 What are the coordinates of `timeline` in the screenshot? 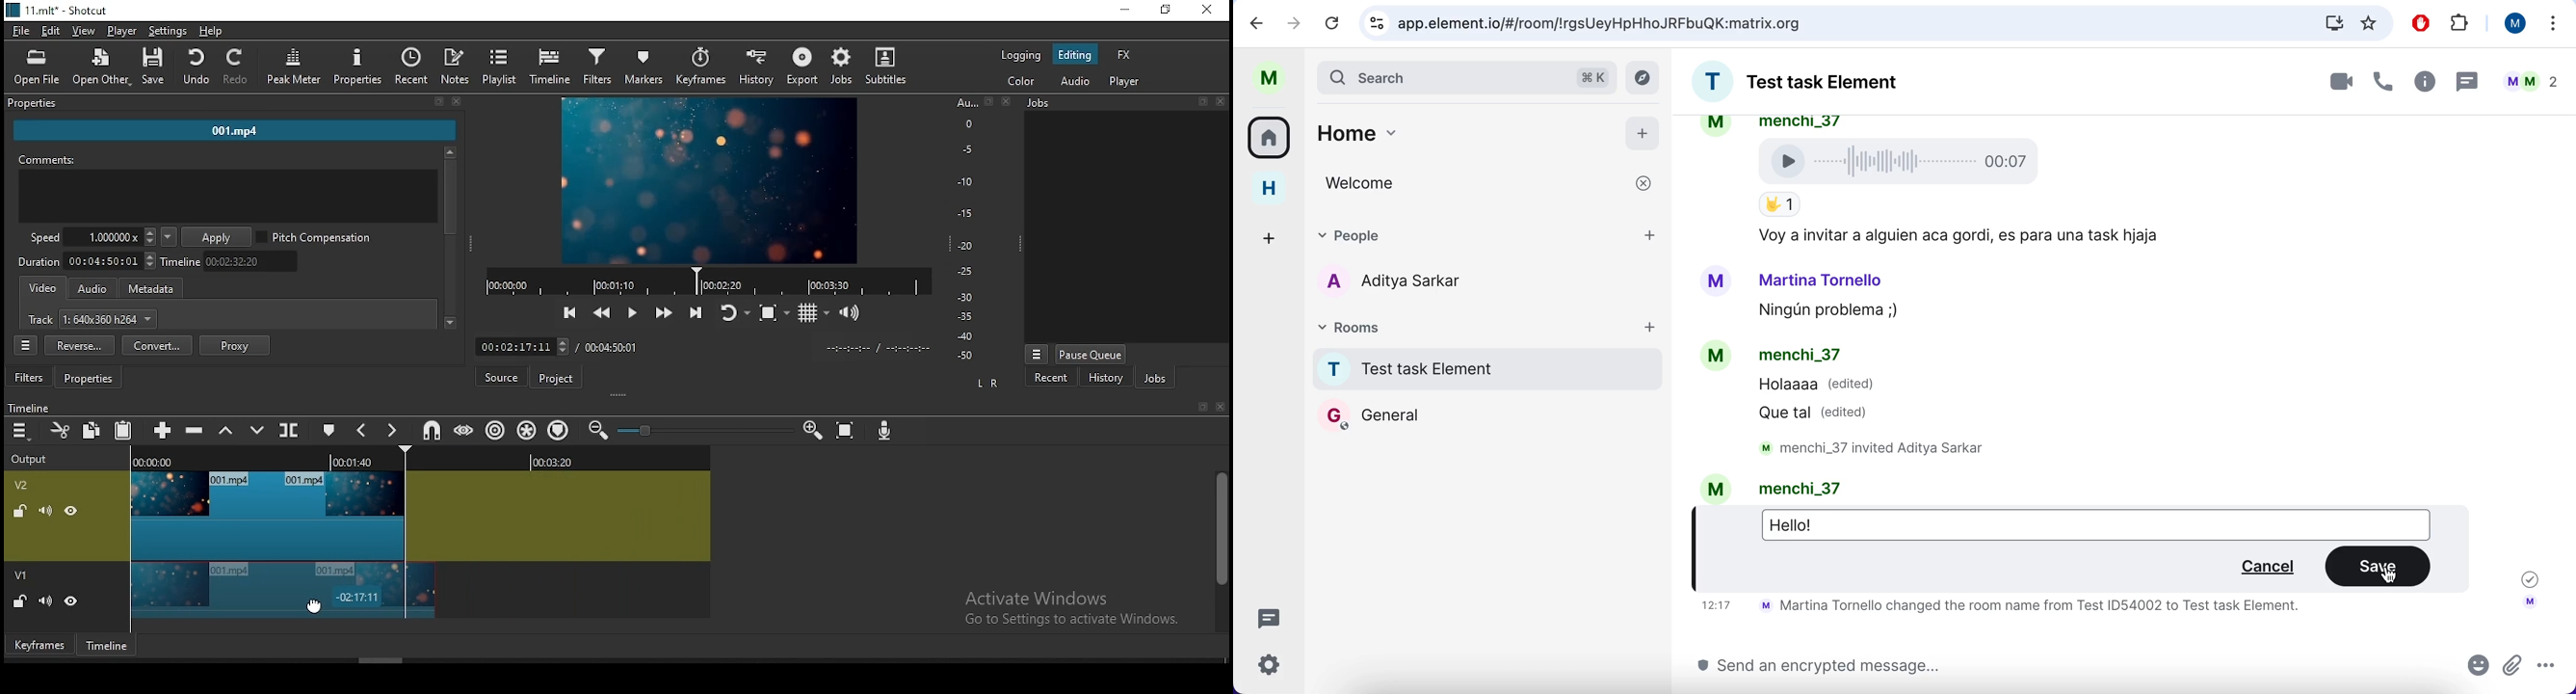 It's located at (549, 67).